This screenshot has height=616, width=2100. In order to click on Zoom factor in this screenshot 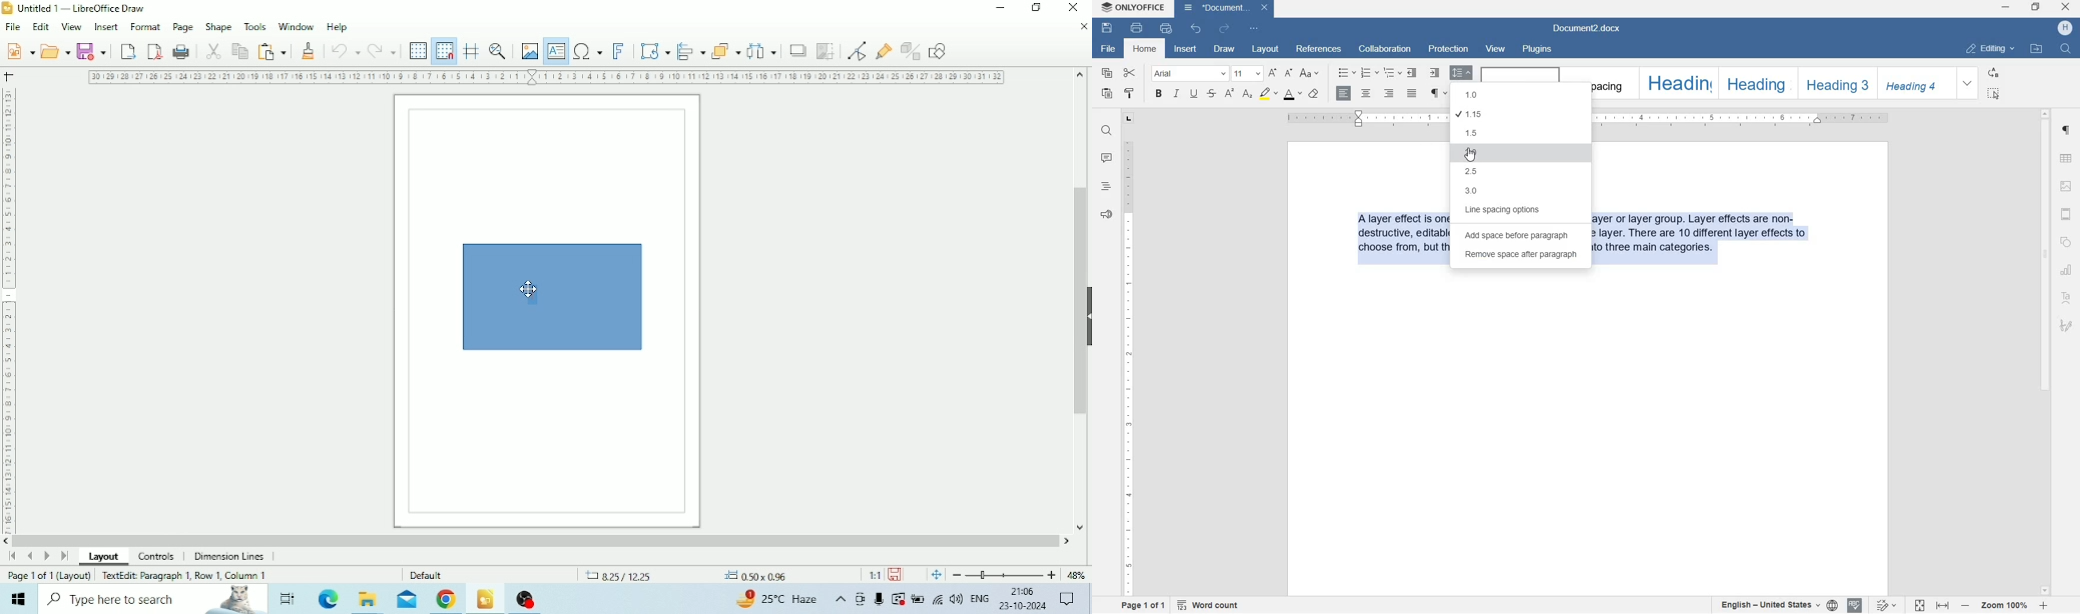, I will do `click(1076, 574)`.